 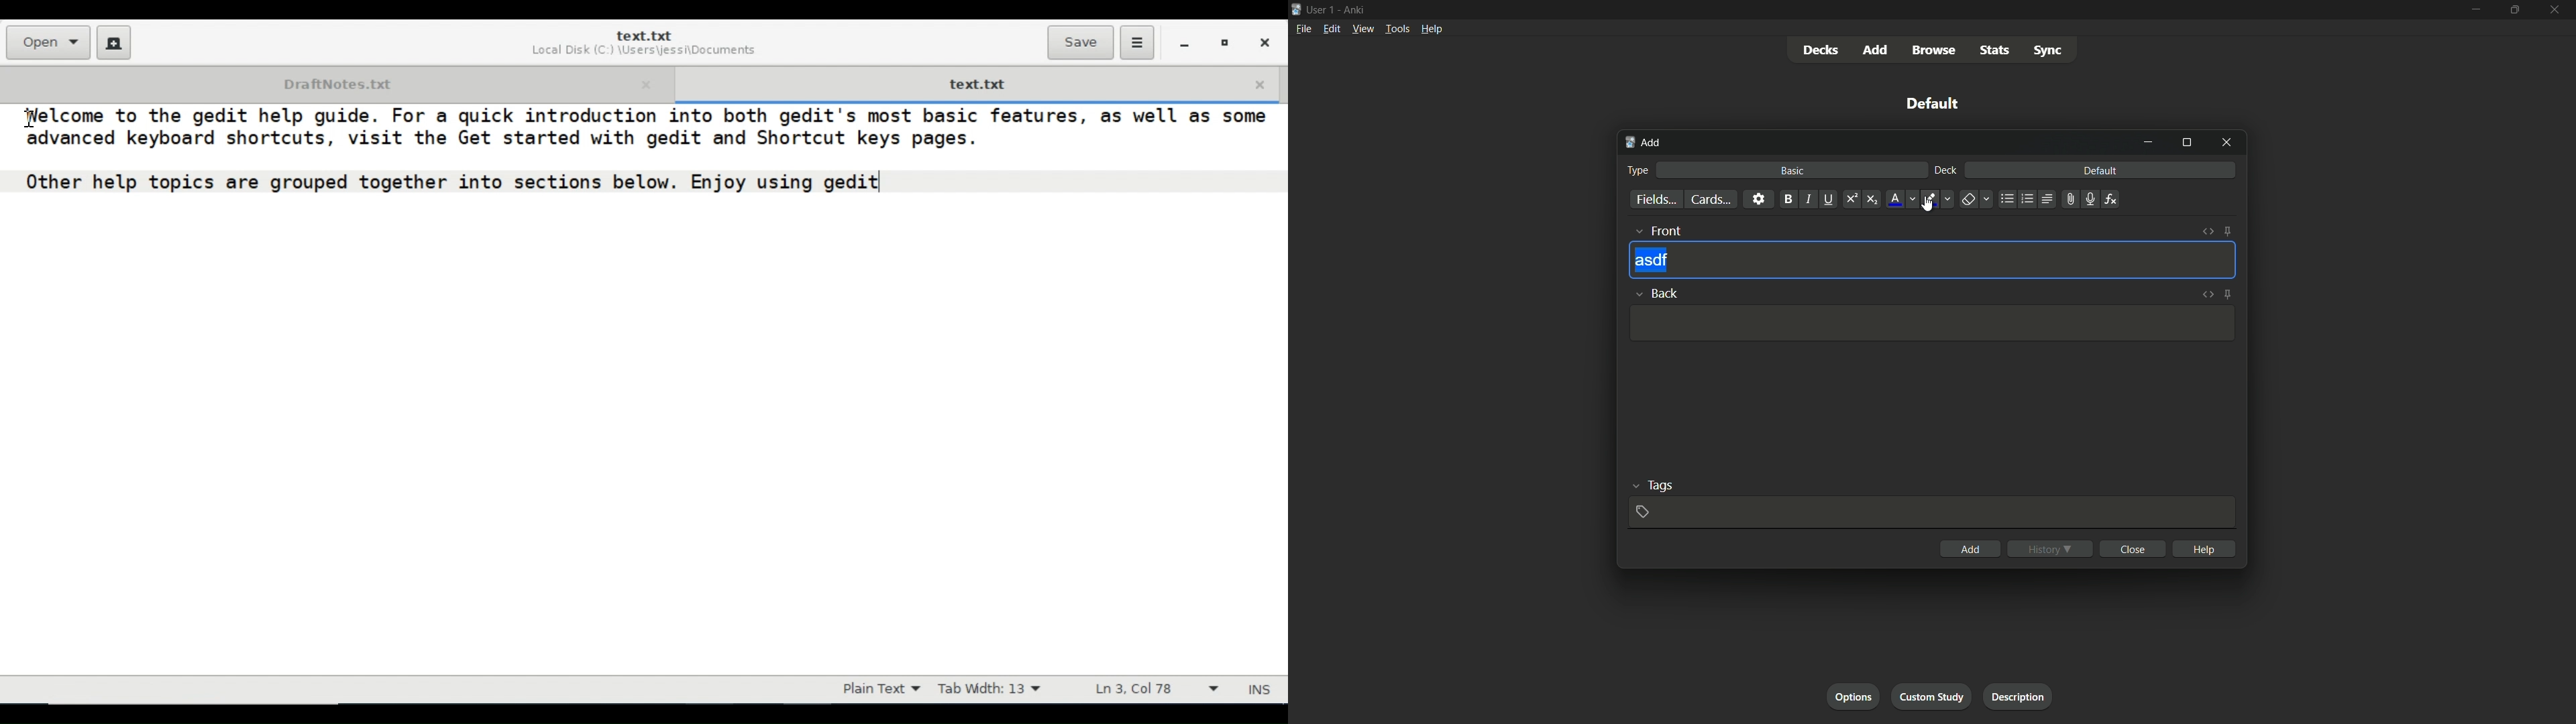 I want to click on Open Tab, so click(x=335, y=82).